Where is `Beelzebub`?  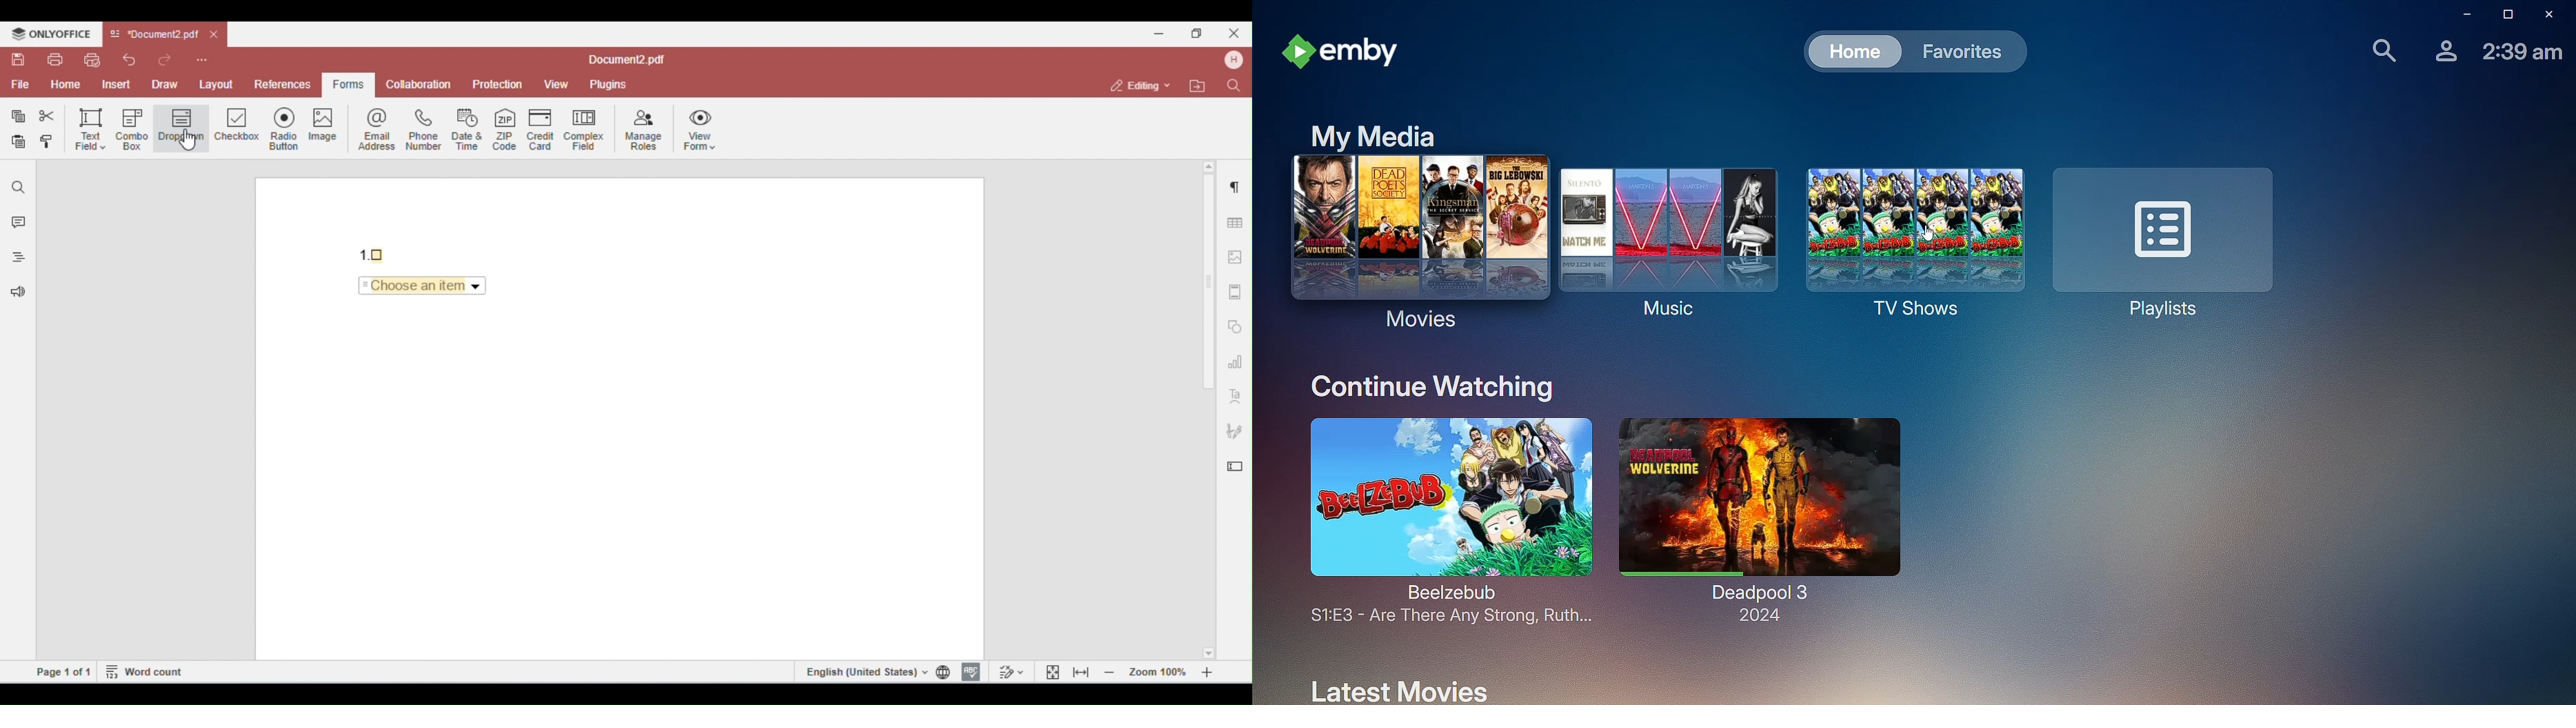
Beelzebub is located at coordinates (1438, 523).